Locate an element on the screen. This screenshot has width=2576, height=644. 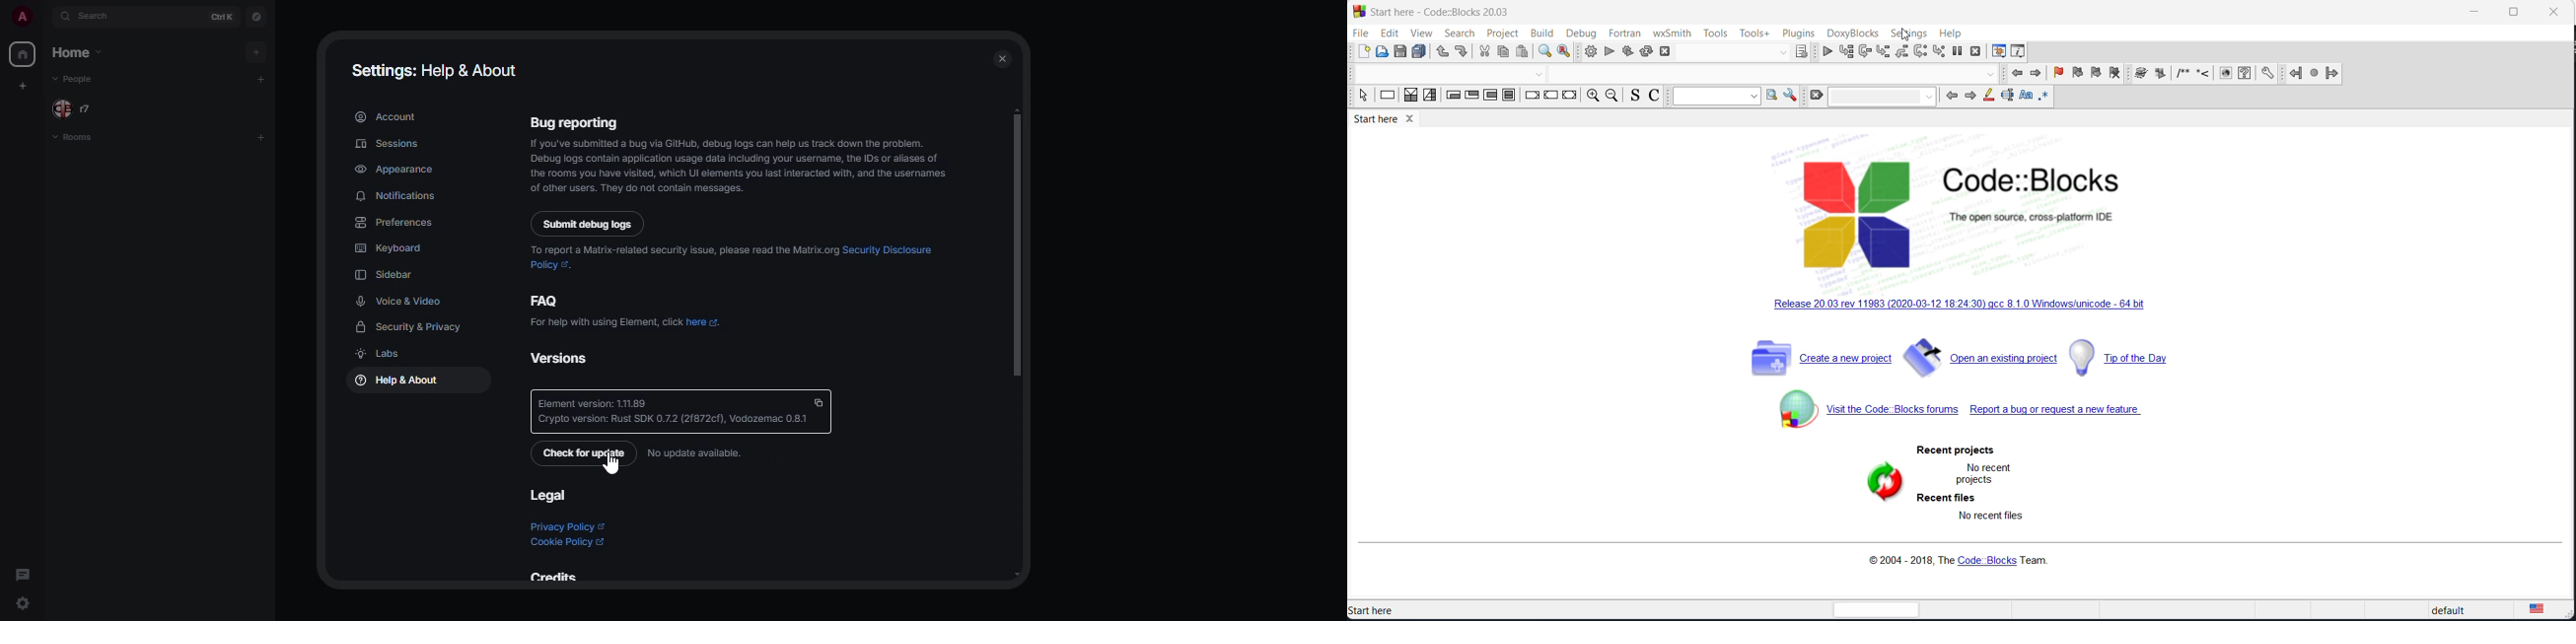
continue debugging is located at coordinates (1827, 51).